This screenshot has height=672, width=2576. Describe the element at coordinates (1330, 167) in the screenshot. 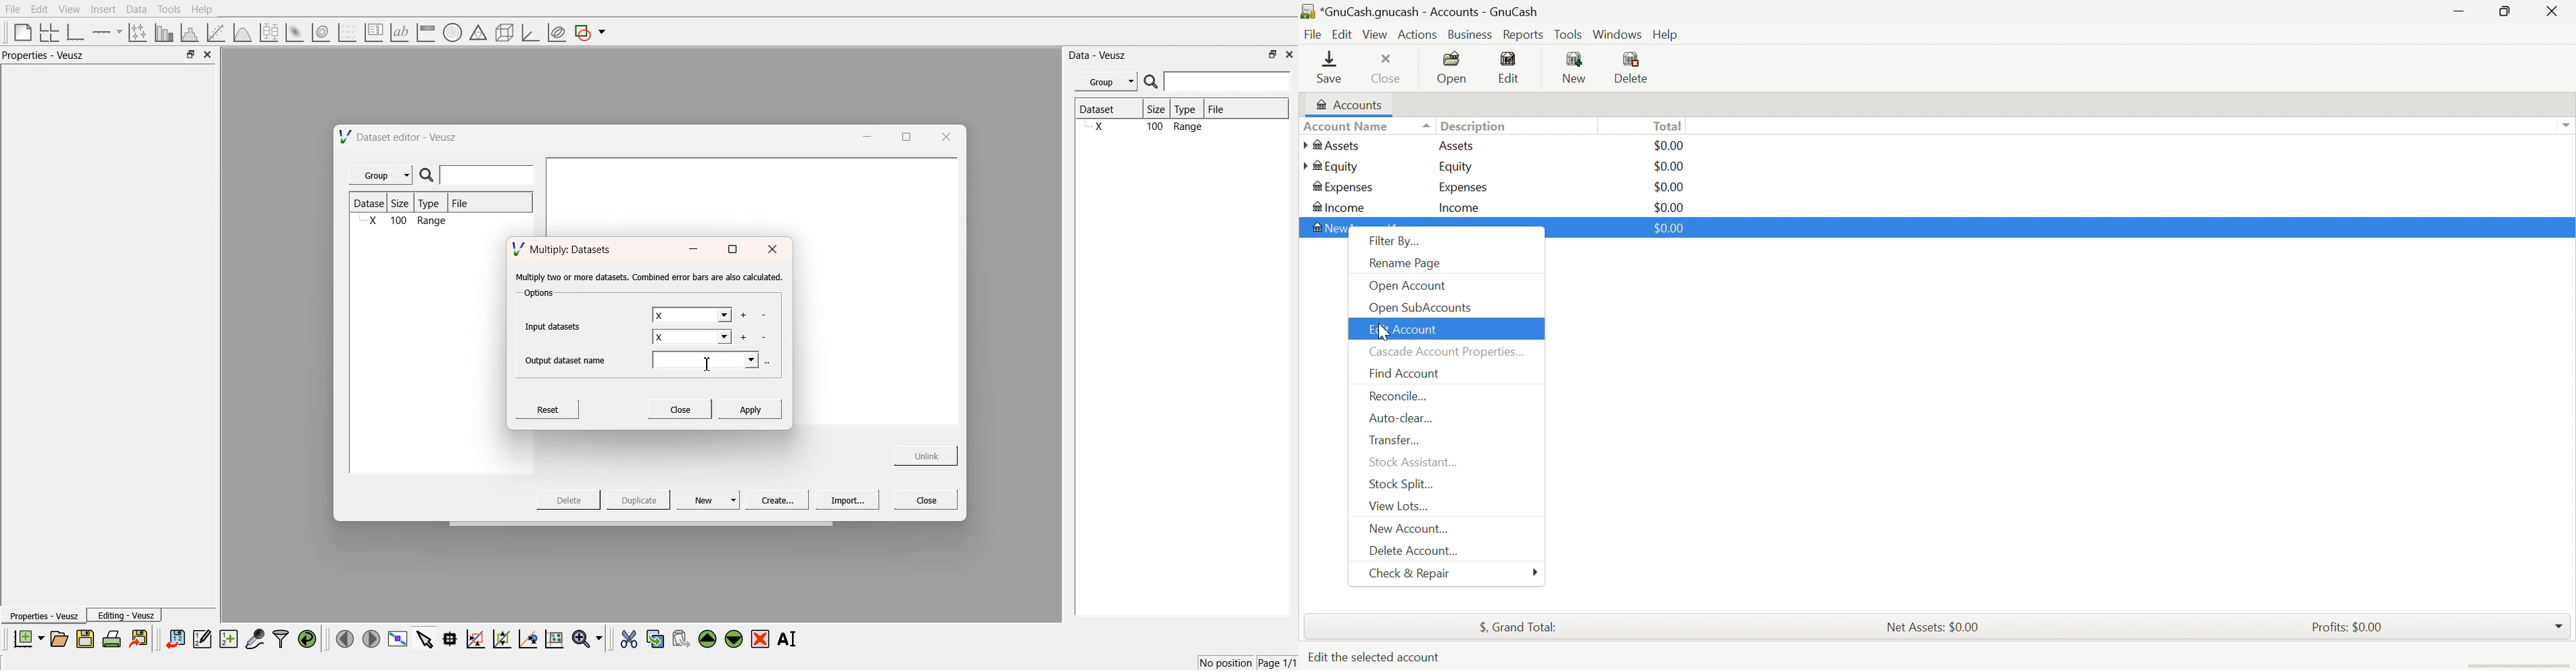

I see `Equity` at that location.